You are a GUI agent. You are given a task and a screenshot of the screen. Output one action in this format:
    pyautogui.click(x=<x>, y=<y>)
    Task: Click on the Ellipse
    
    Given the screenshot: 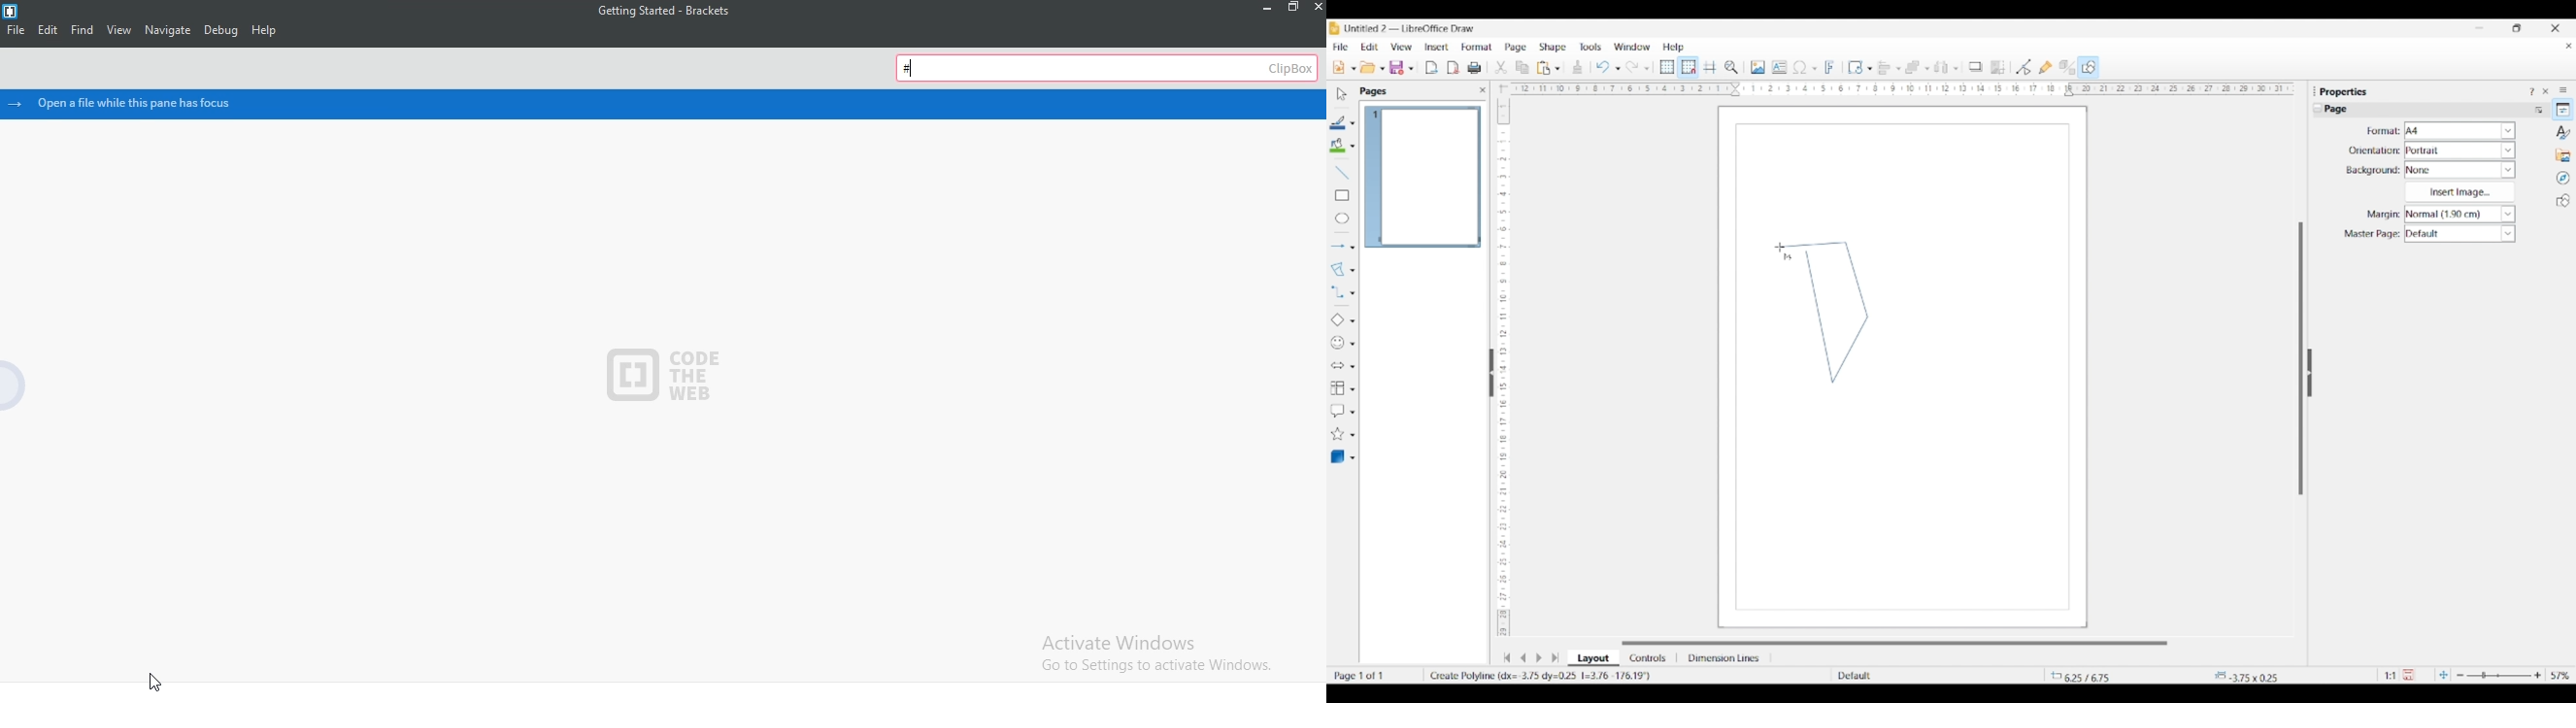 What is the action you would take?
    pyautogui.click(x=1342, y=218)
    